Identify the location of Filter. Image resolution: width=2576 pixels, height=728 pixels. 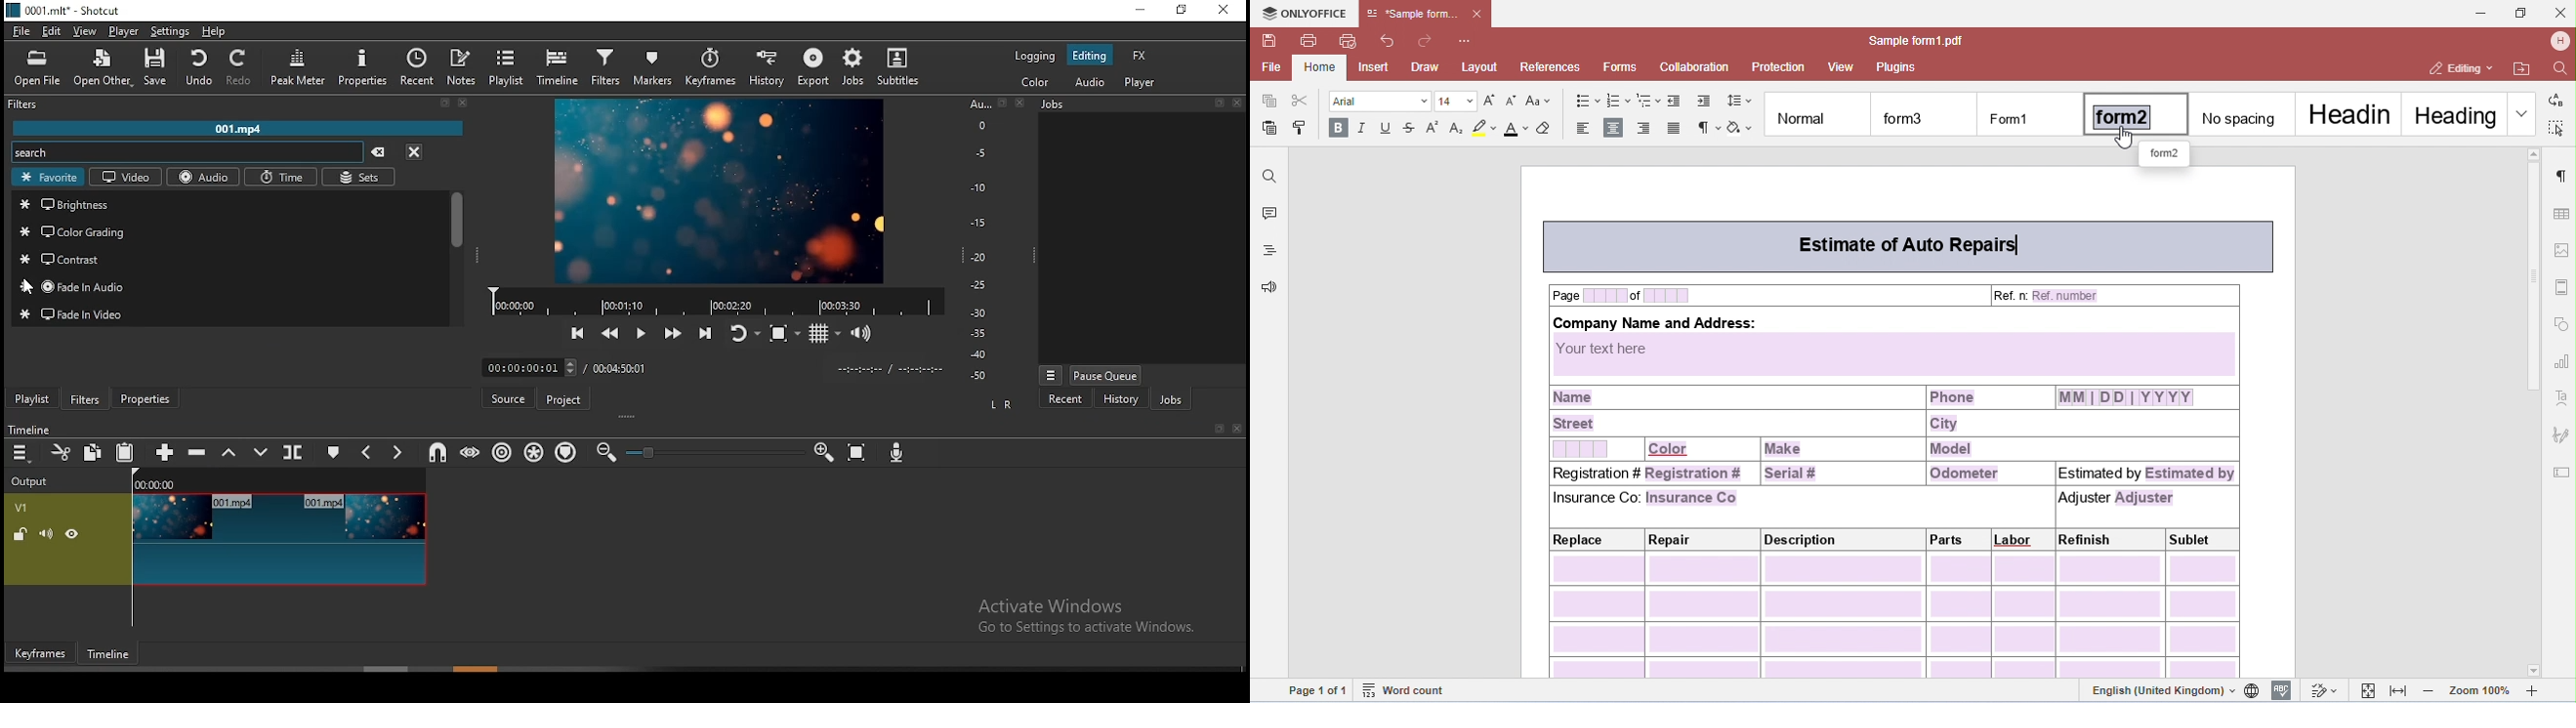
(239, 104).